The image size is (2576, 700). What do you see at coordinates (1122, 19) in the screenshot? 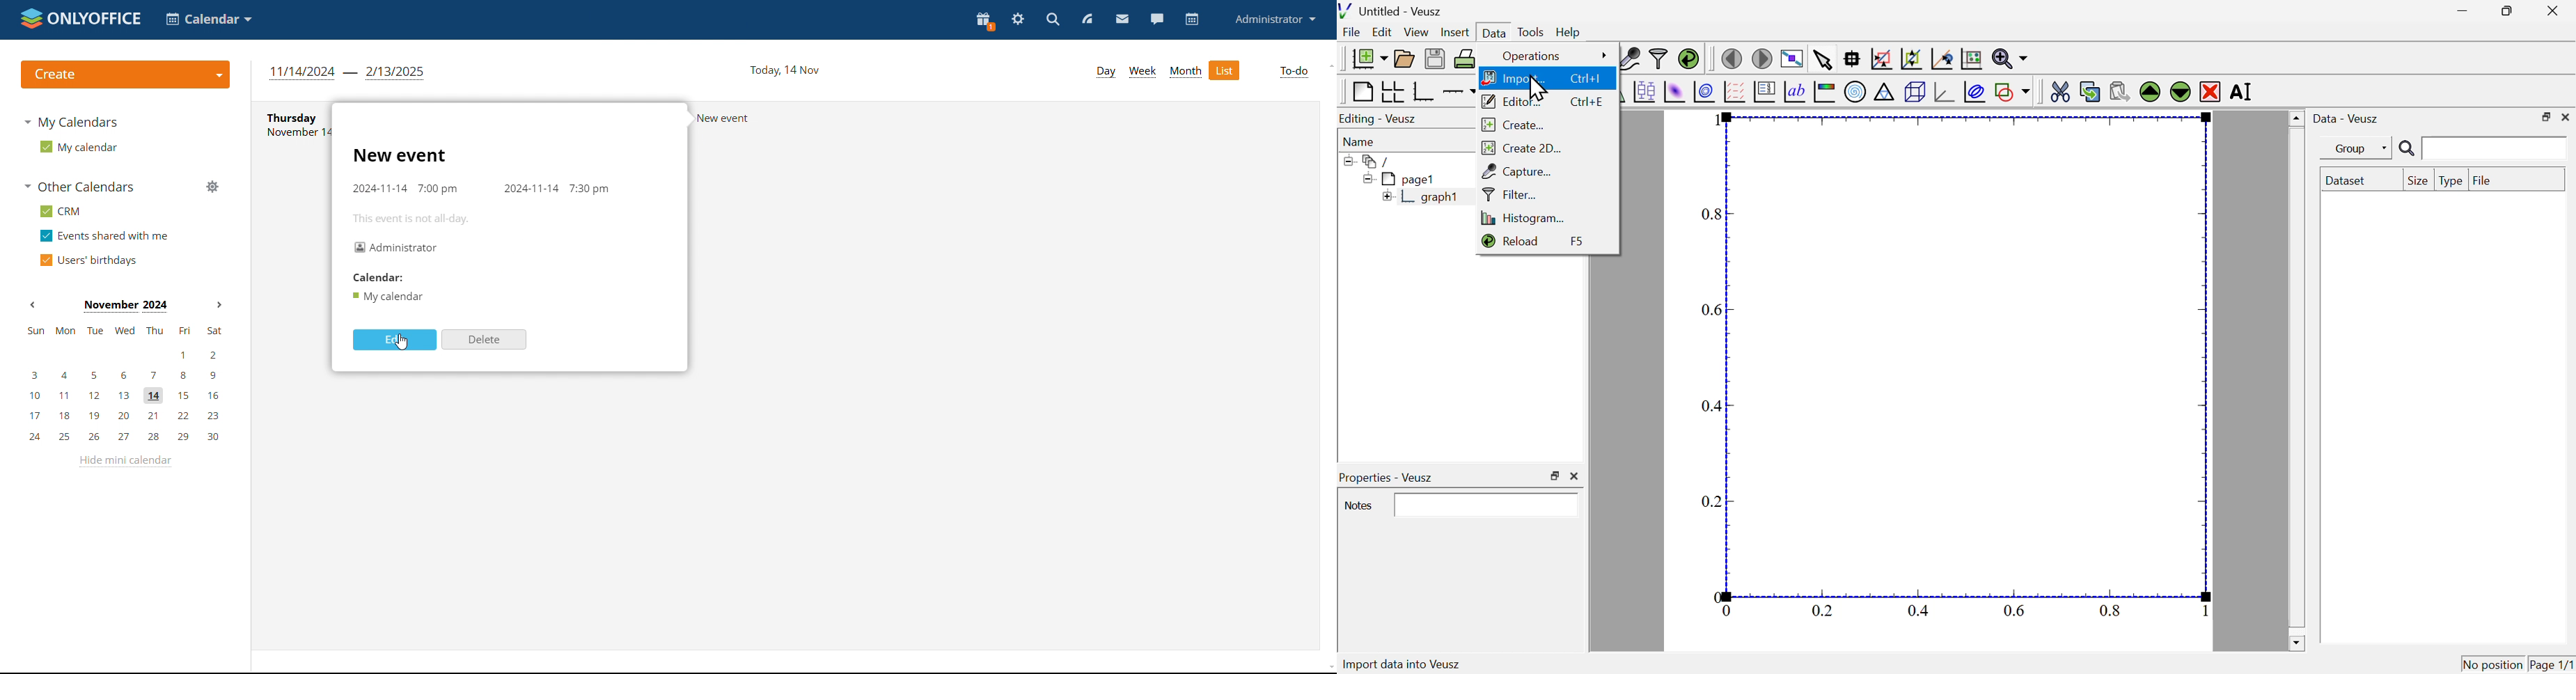
I see `mail` at bounding box center [1122, 19].